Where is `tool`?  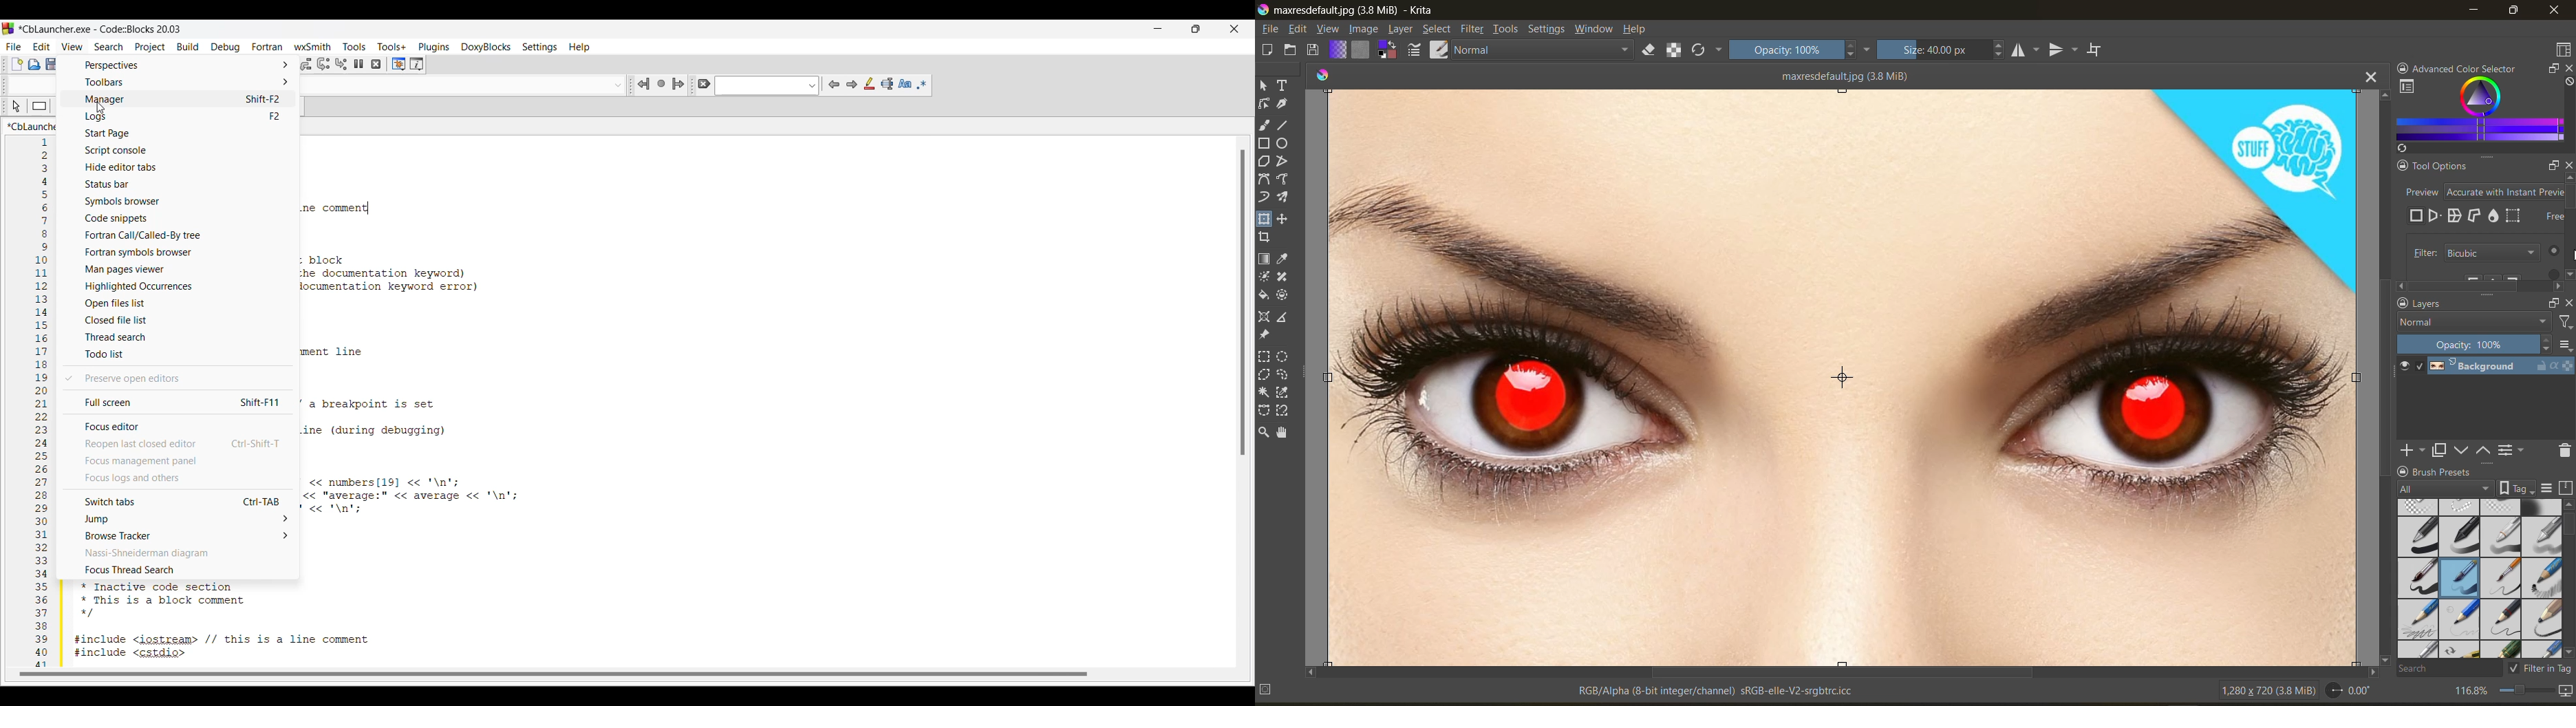
tool is located at coordinates (1283, 319).